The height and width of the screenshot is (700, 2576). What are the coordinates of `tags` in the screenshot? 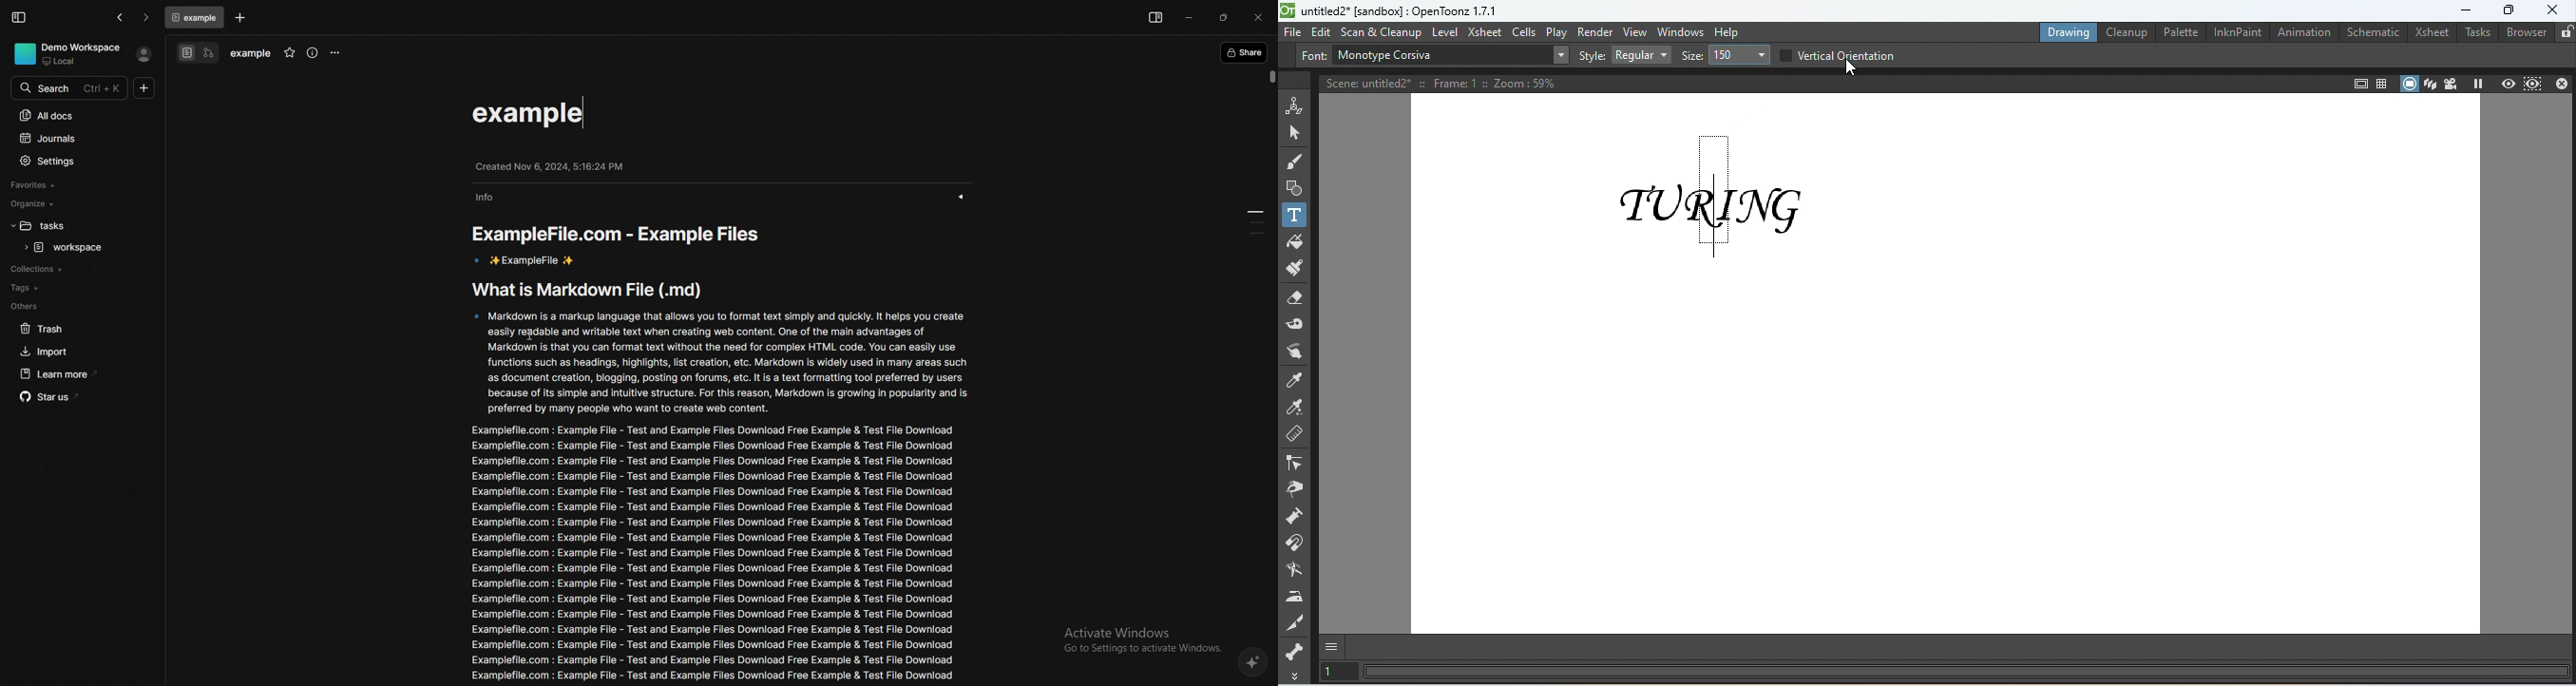 It's located at (77, 288).